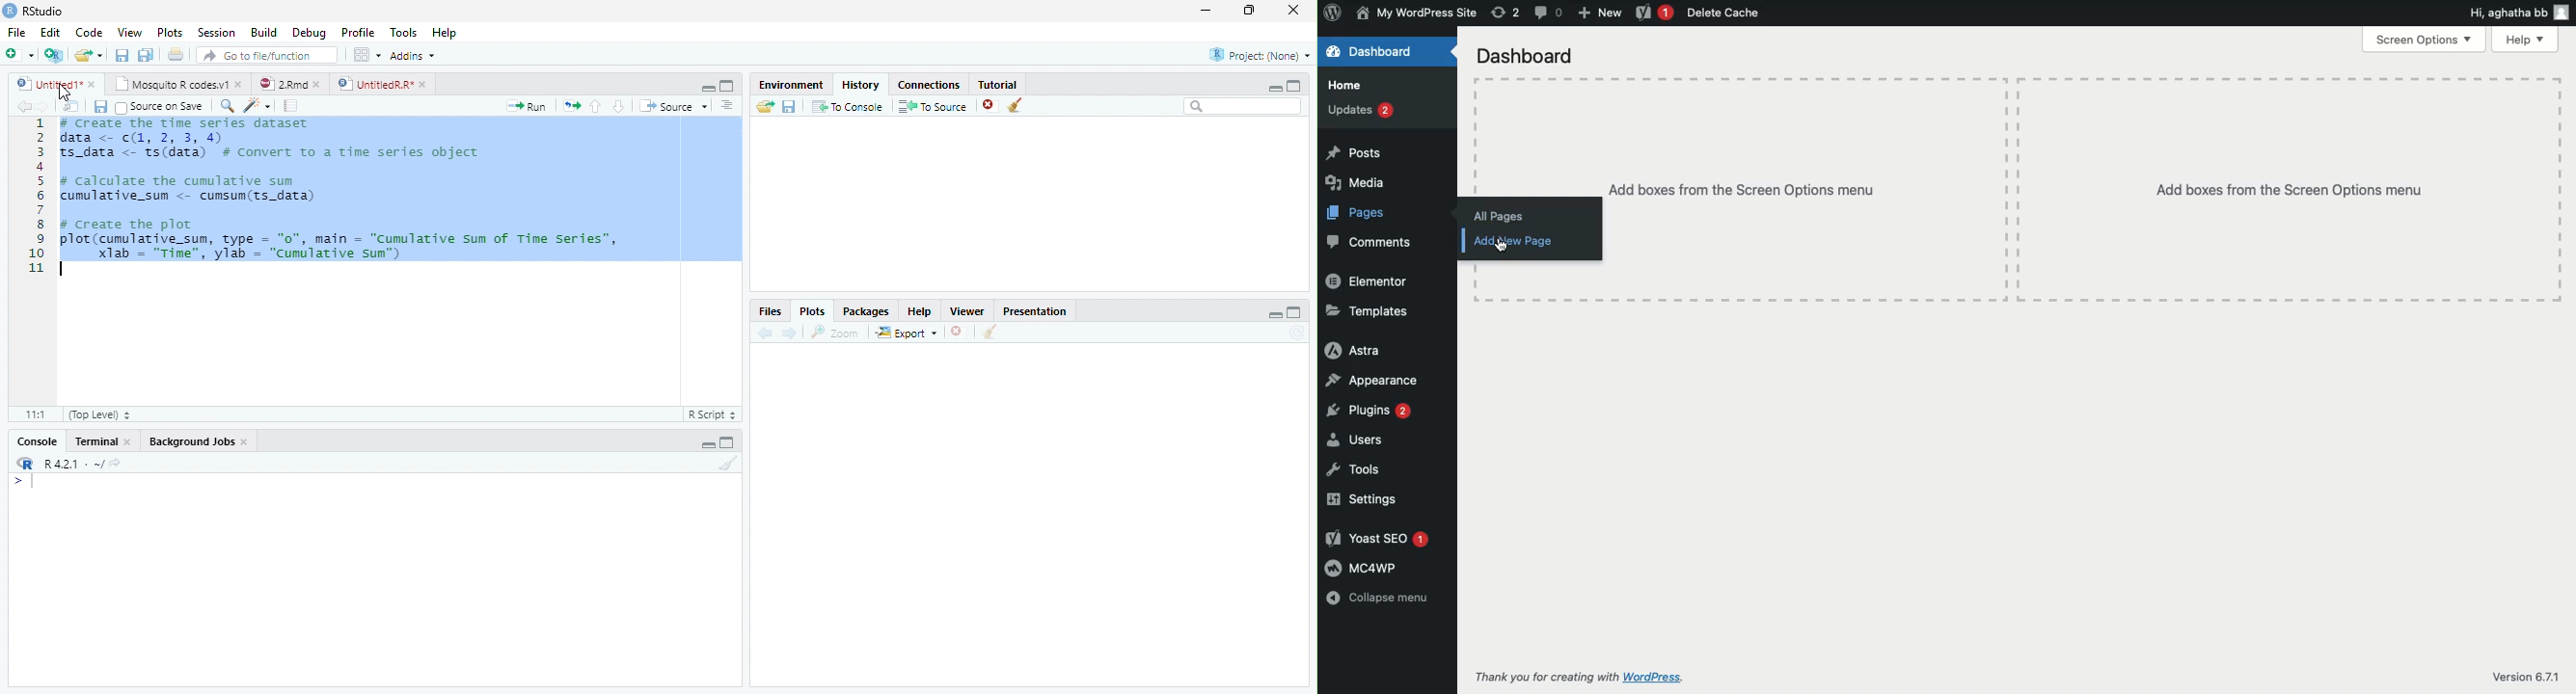 This screenshot has height=700, width=2576. I want to click on Export, so click(906, 334).